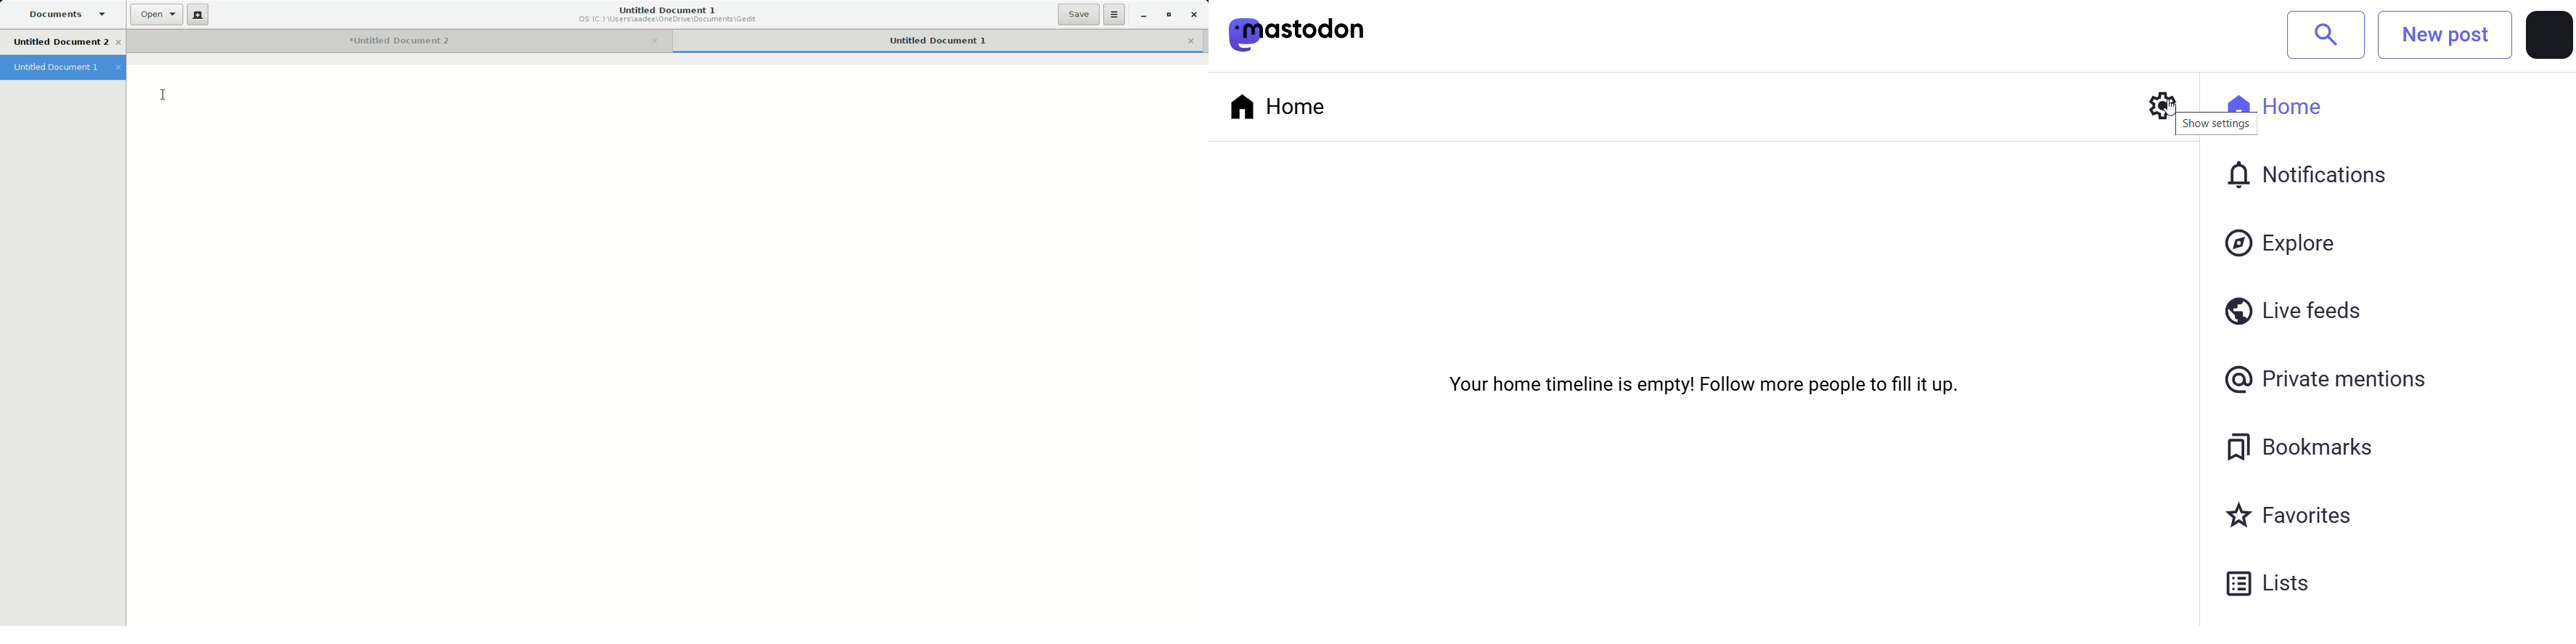 Image resolution: width=2576 pixels, height=644 pixels. What do you see at coordinates (670, 14) in the screenshot?
I see `Untitled Document 1` at bounding box center [670, 14].